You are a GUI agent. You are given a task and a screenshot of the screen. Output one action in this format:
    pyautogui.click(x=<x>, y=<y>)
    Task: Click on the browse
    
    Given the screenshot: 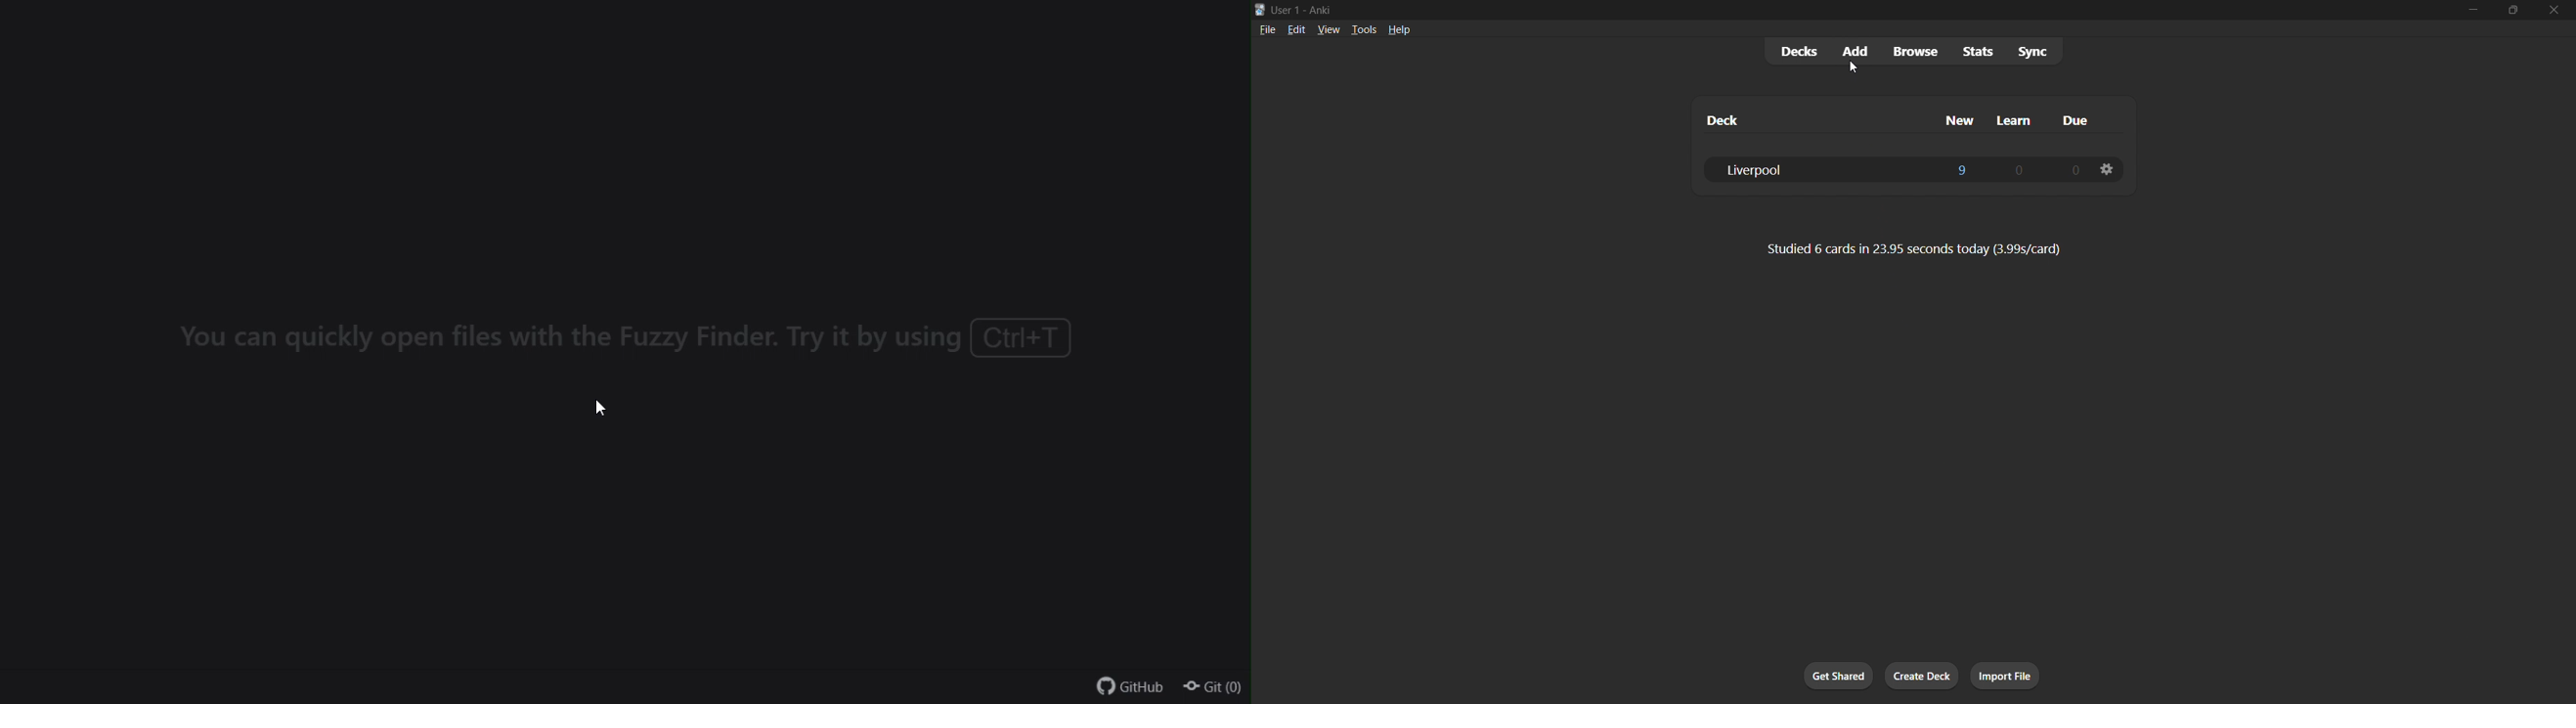 What is the action you would take?
    pyautogui.click(x=1911, y=51)
    